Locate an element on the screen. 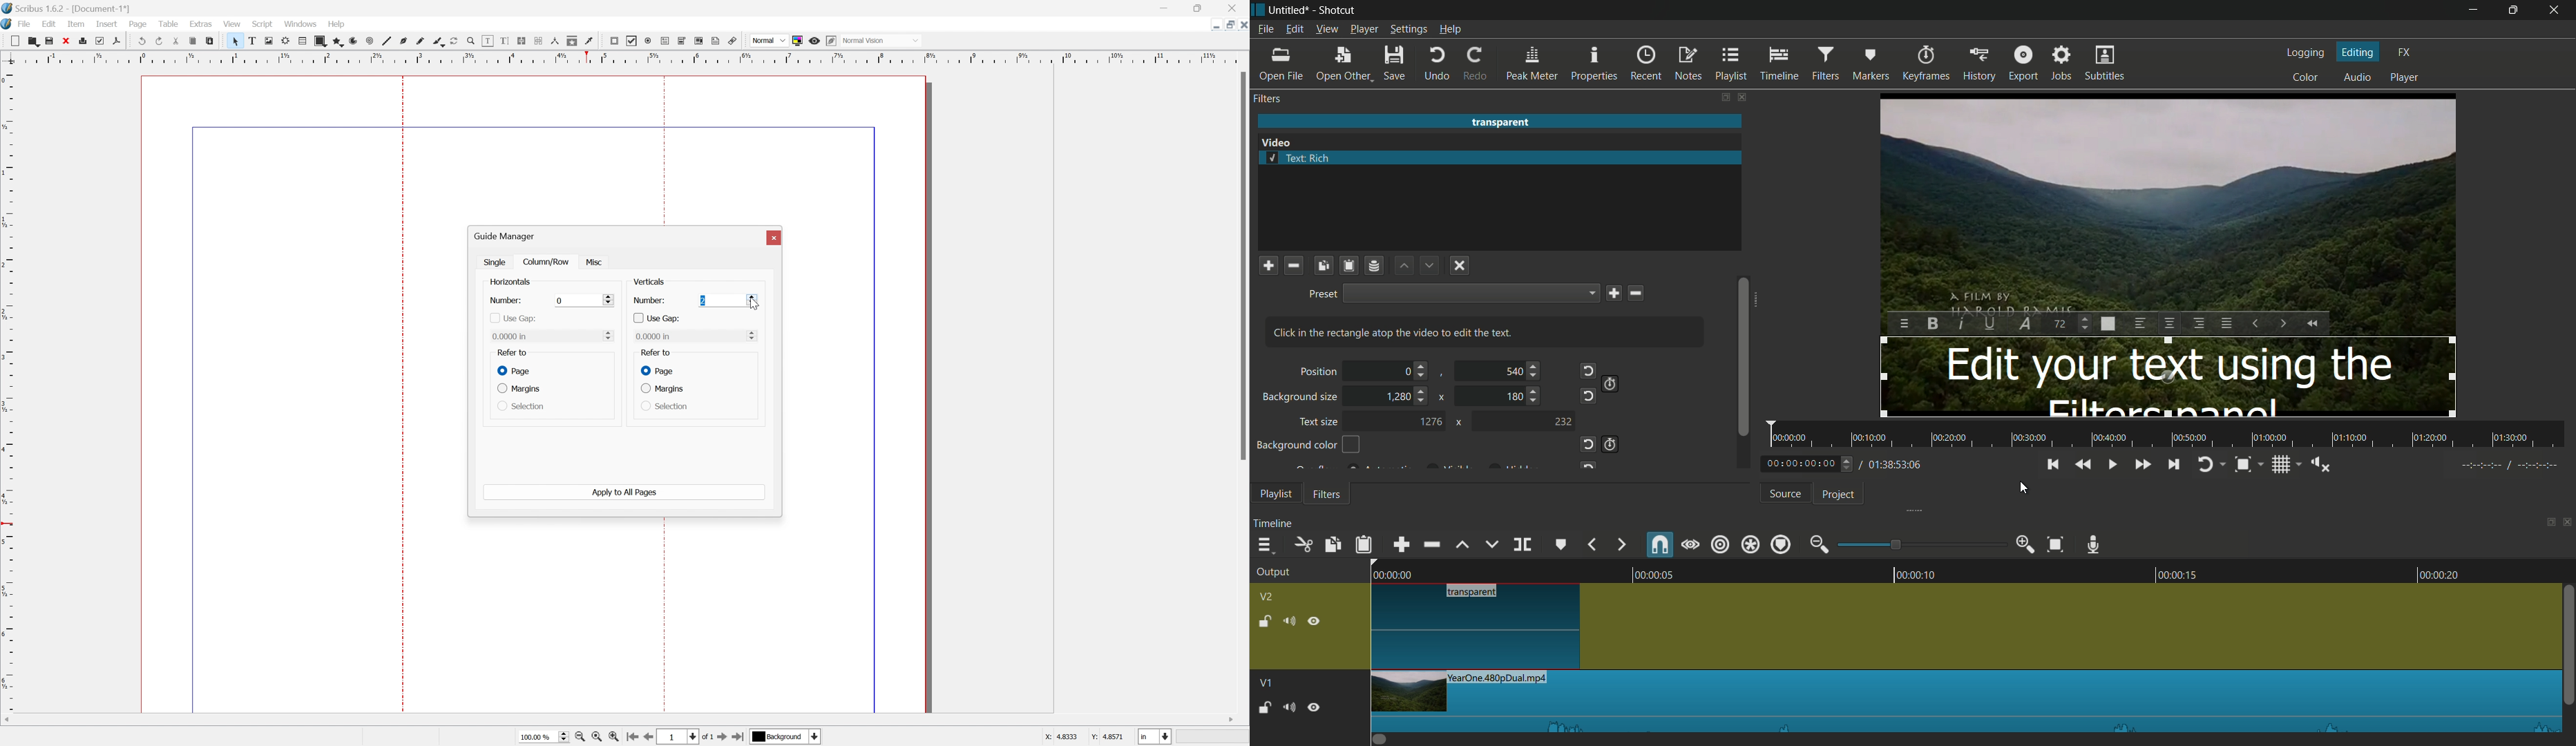  text in the timeline is located at coordinates (1479, 627).